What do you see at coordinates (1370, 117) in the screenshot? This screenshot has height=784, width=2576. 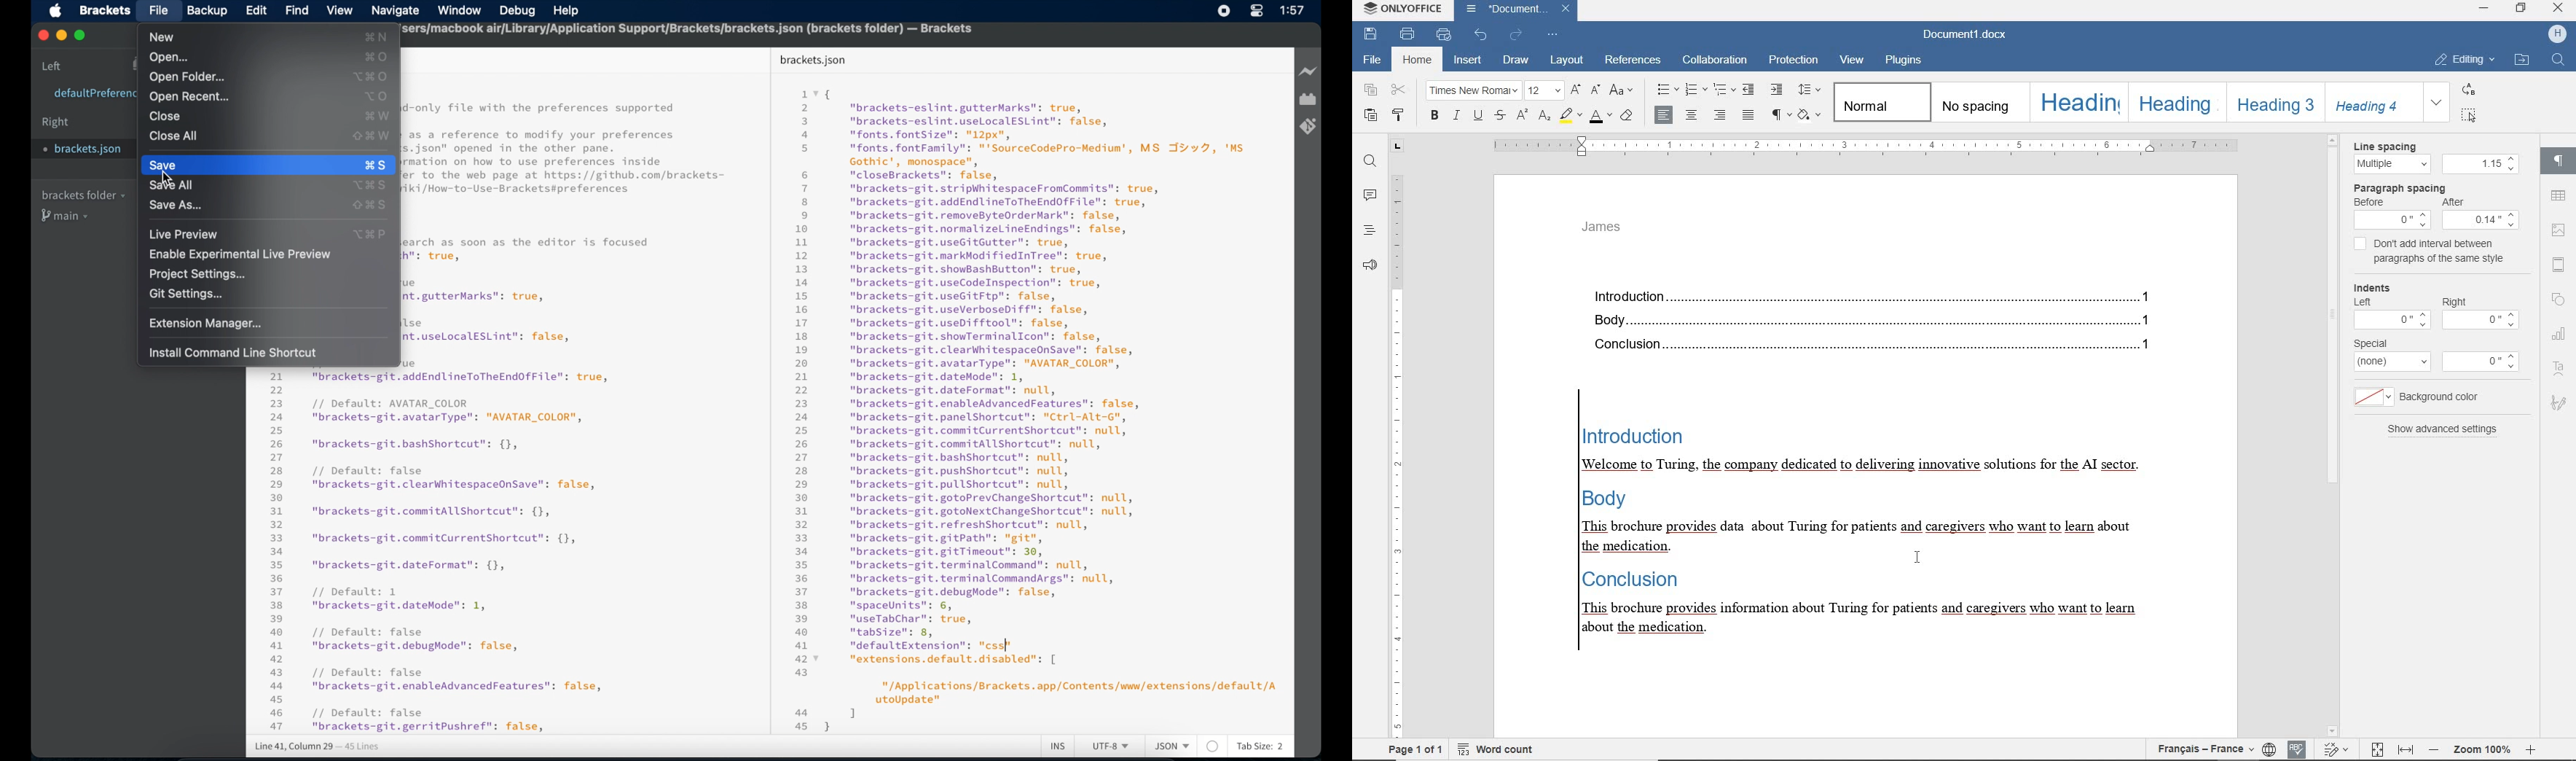 I see `paste` at bounding box center [1370, 117].